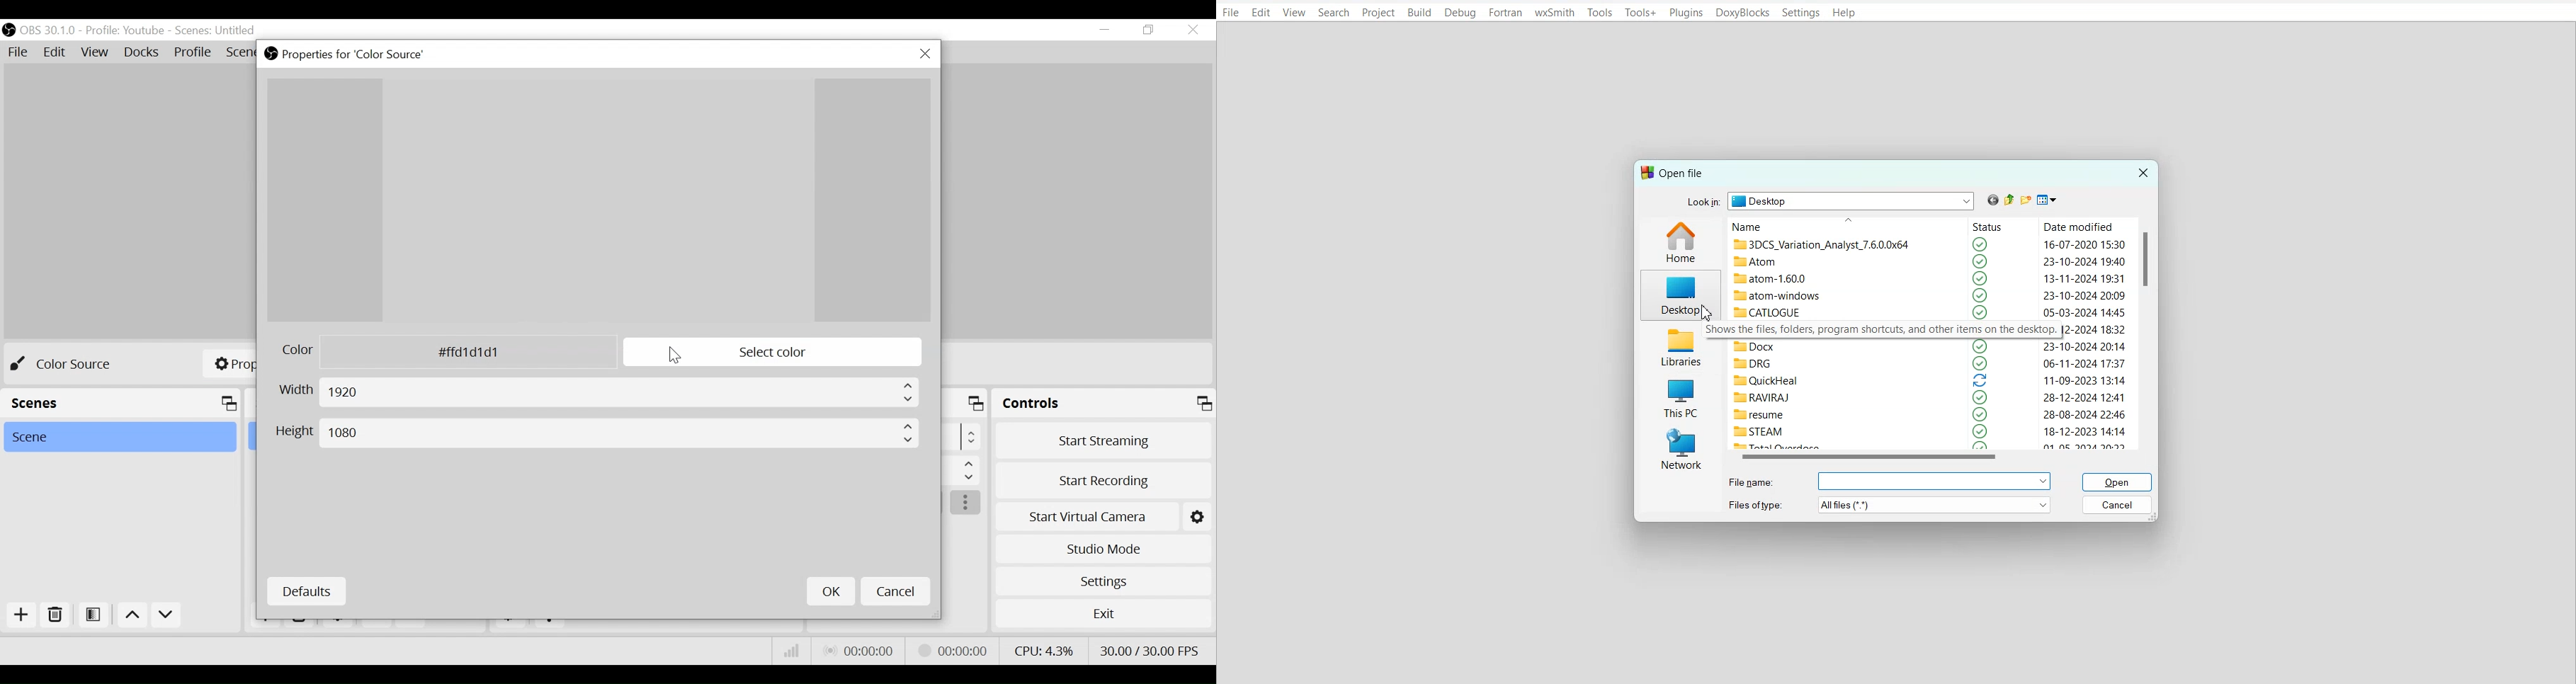 Image resolution: width=2576 pixels, height=700 pixels. Describe the element at coordinates (596, 393) in the screenshot. I see `Width` at that location.